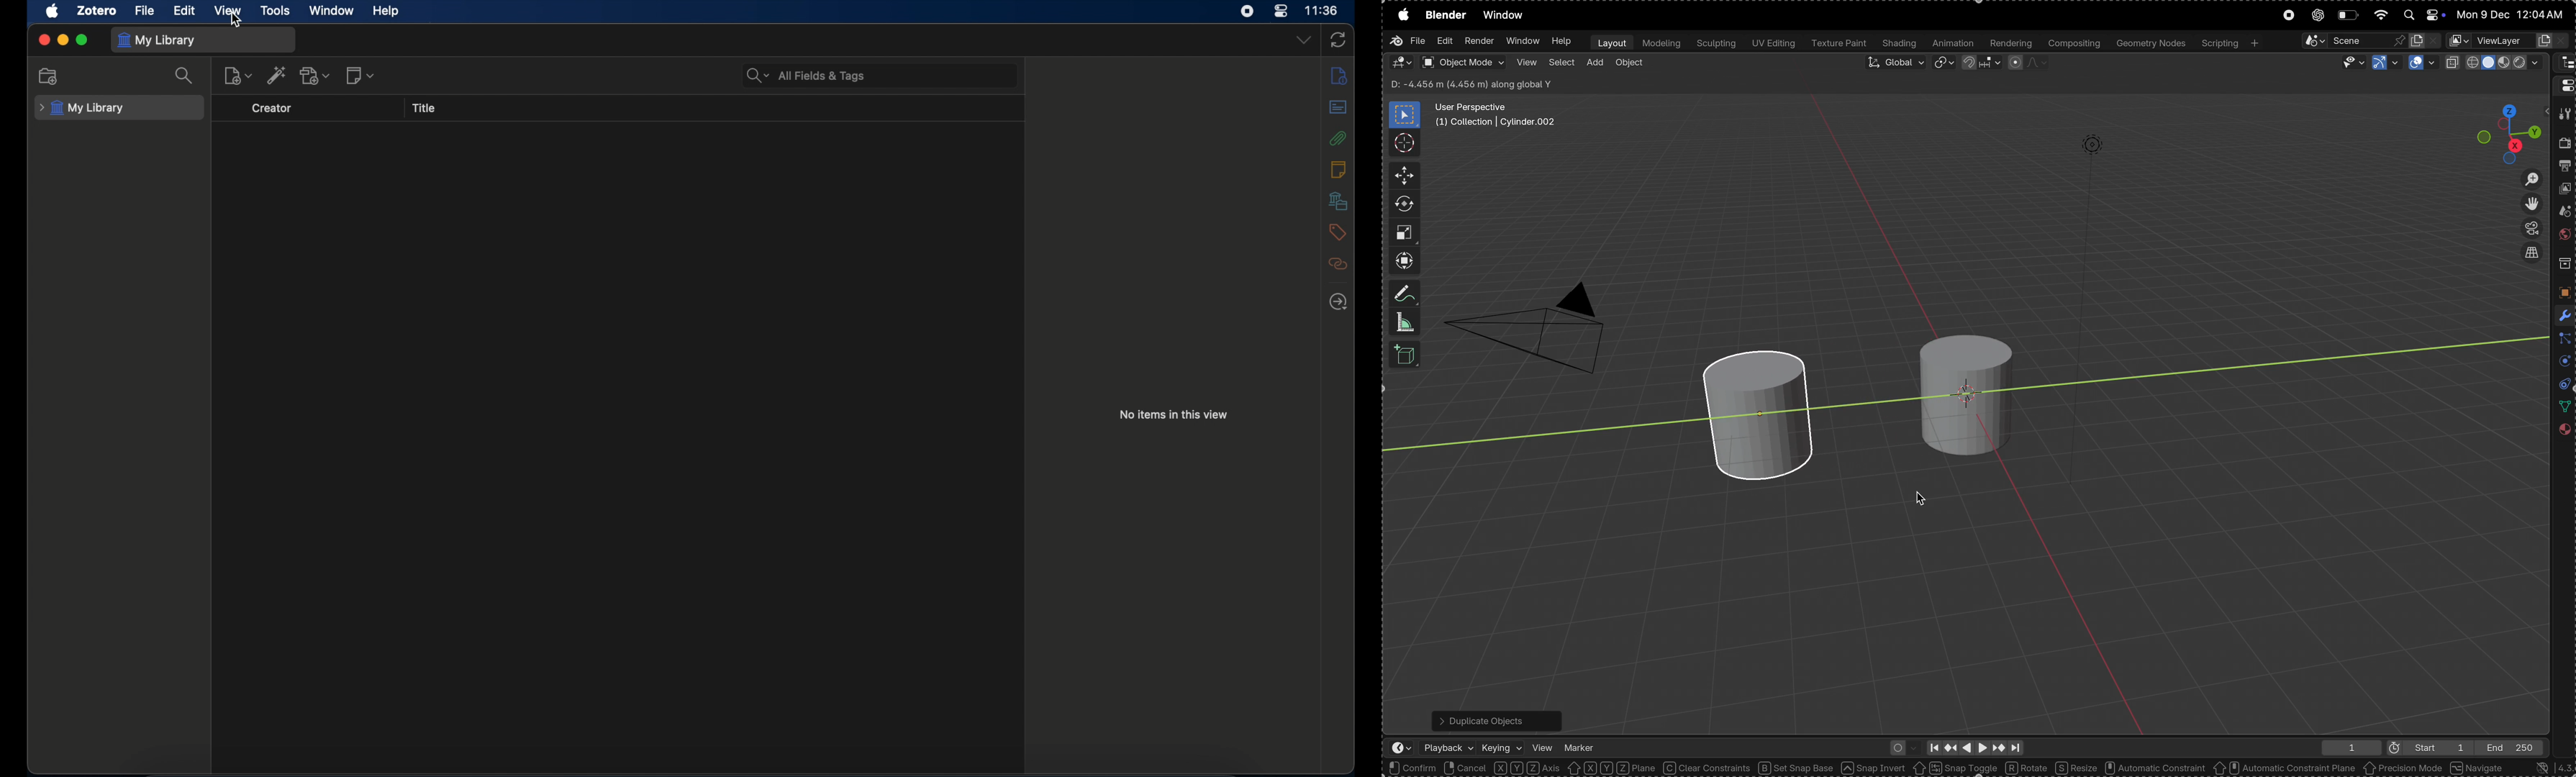 Image resolution: width=2576 pixels, height=784 pixels. I want to click on pin scene, so click(2350, 40).